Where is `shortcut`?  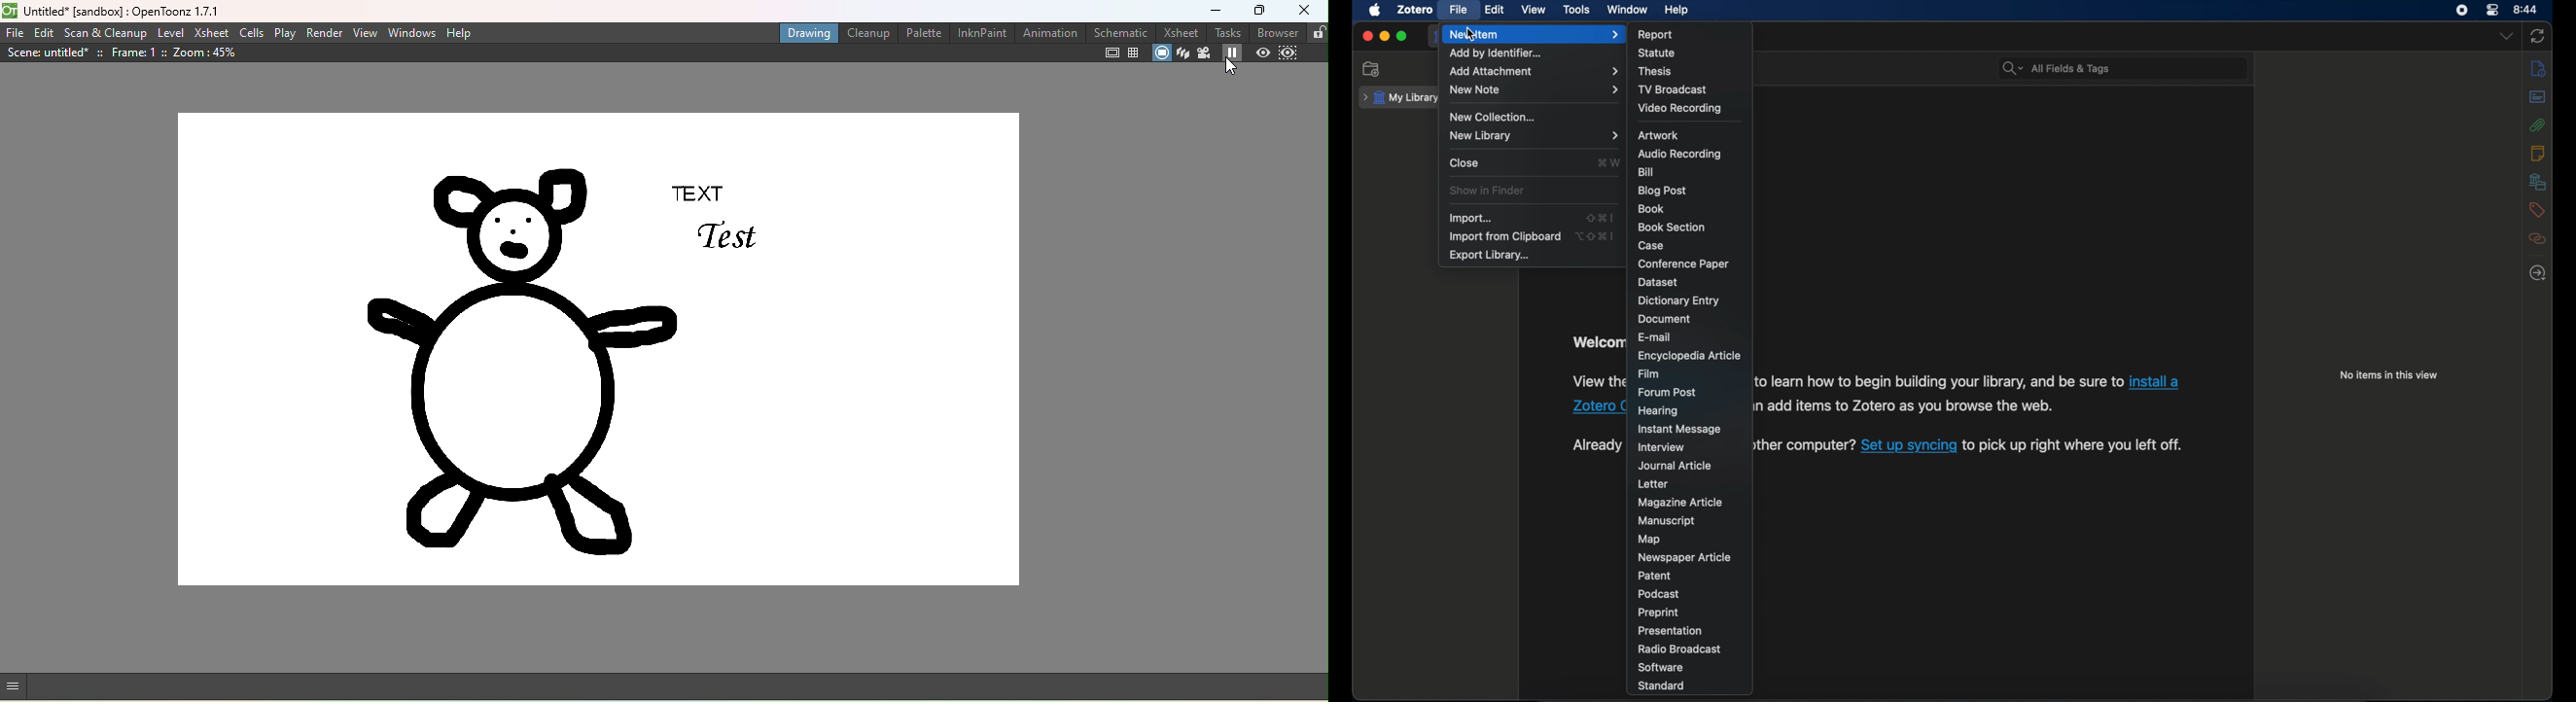 shortcut is located at coordinates (1594, 237).